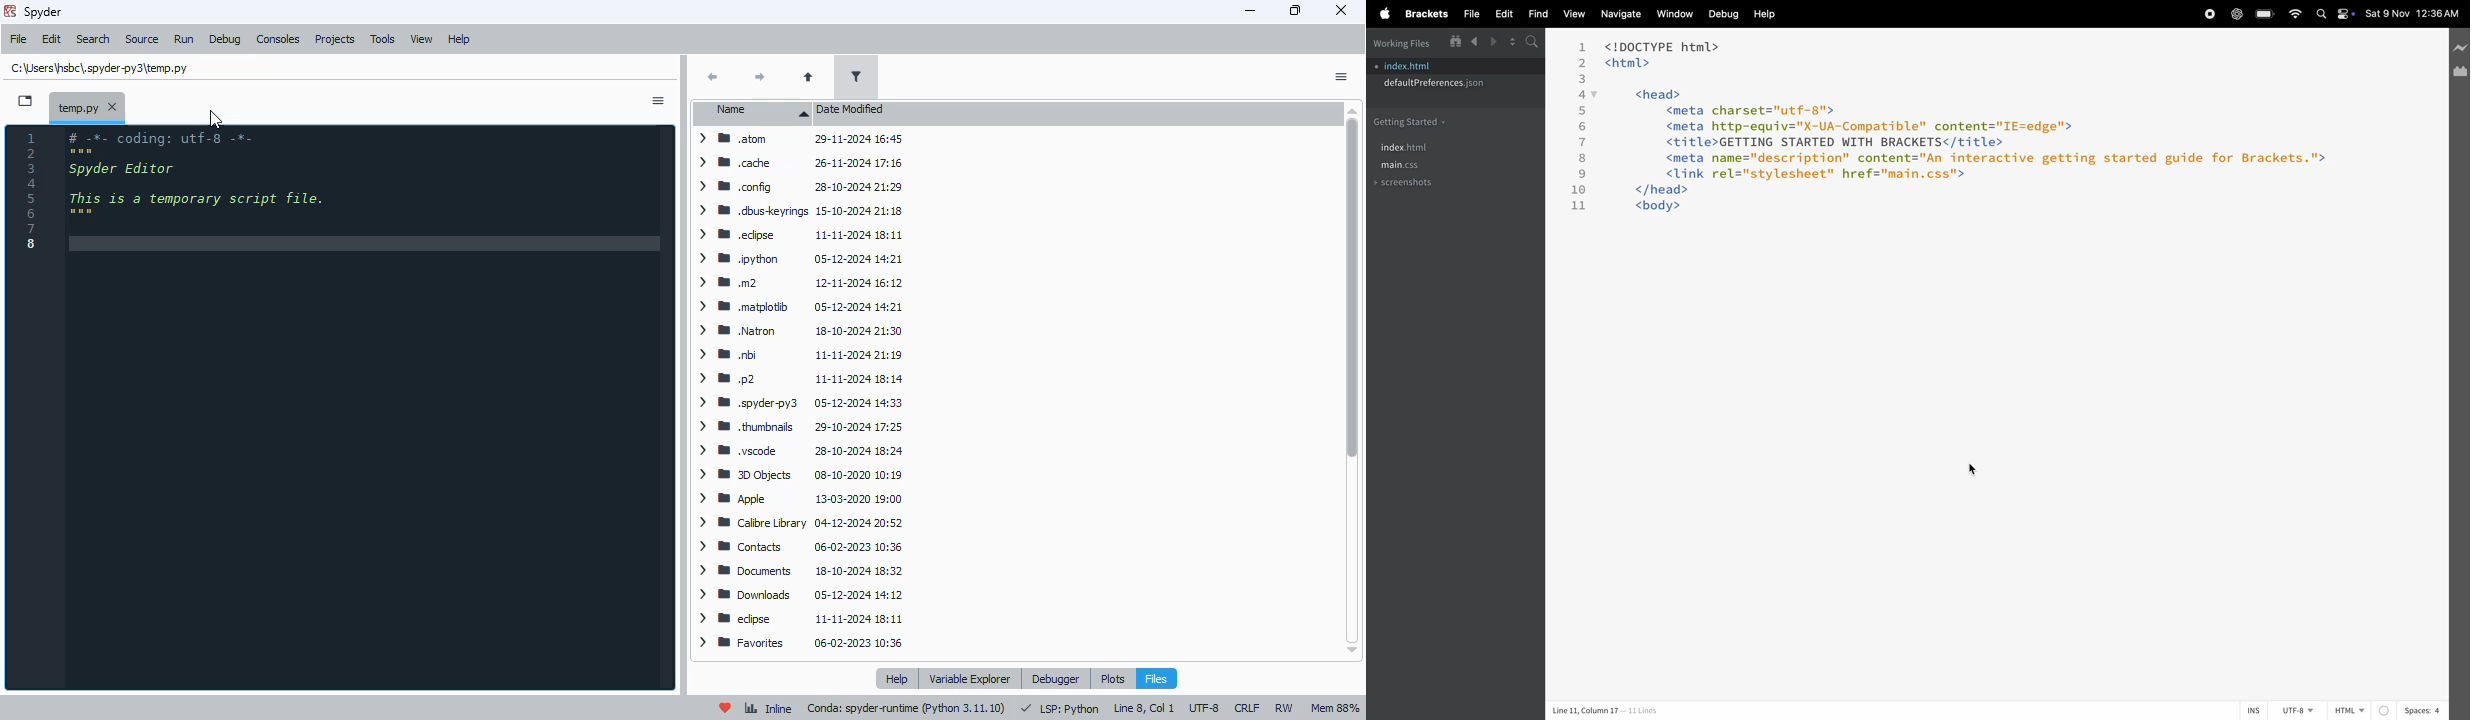 This screenshot has width=2492, height=728. What do you see at coordinates (796, 379) in the screenshot?
I see `> mp2 11-11-2024 18:14` at bounding box center [796, 379].